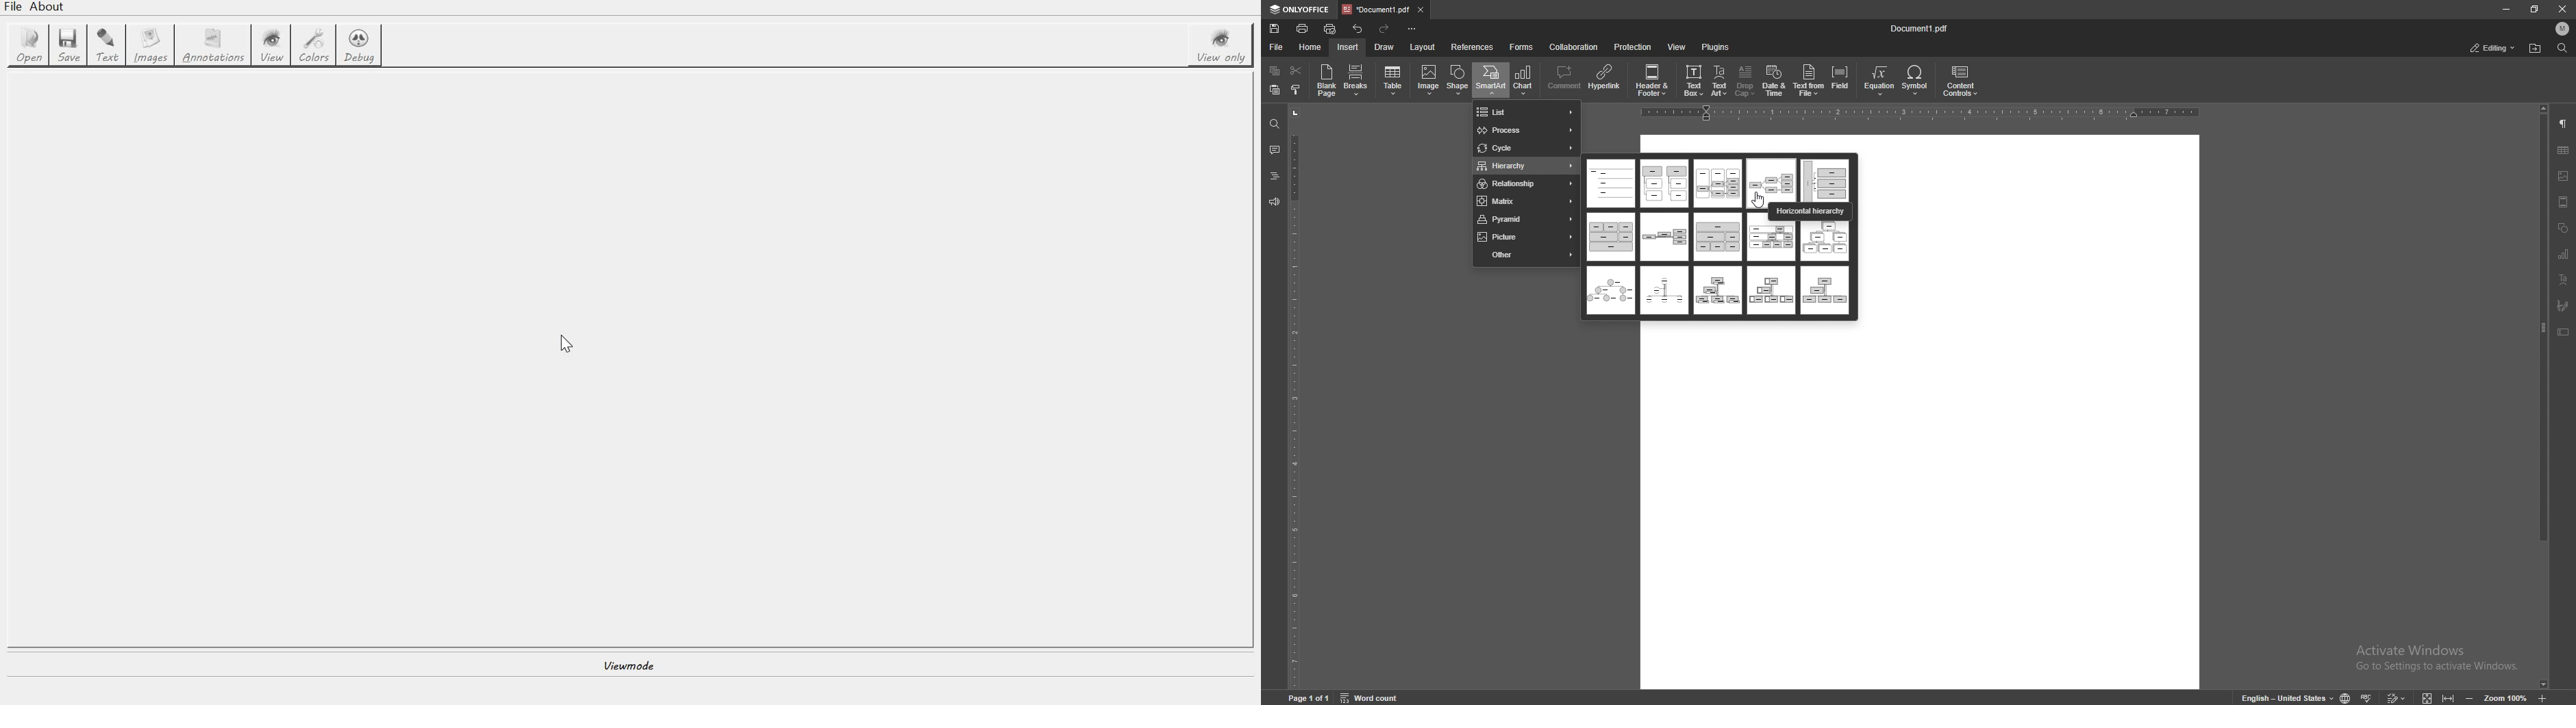  I want to click on close, so click(2563, 8).